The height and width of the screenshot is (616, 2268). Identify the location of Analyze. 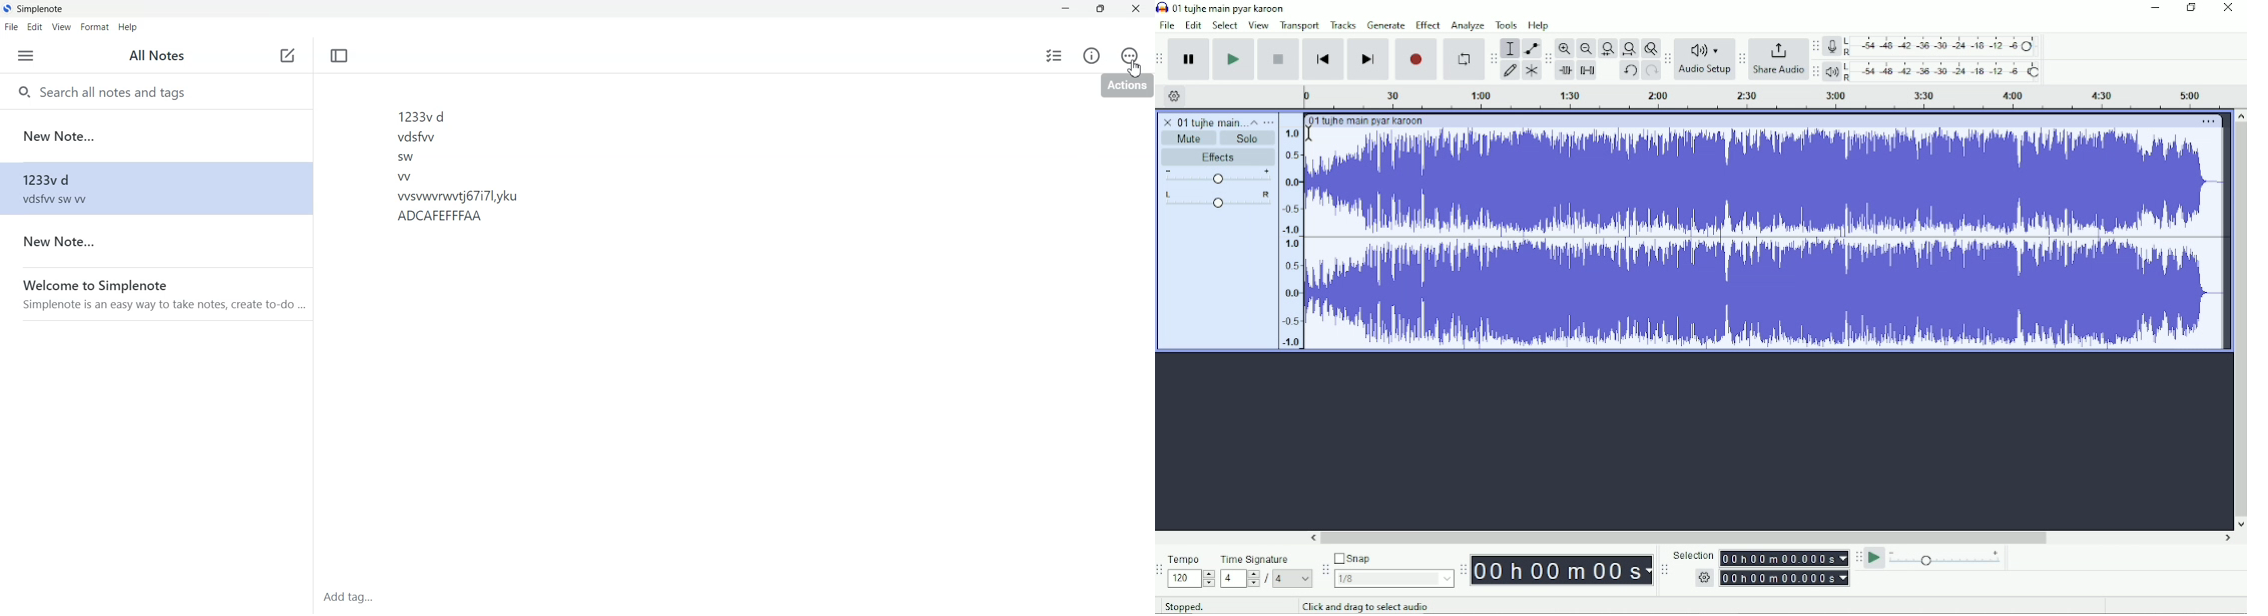
(1468, 25).